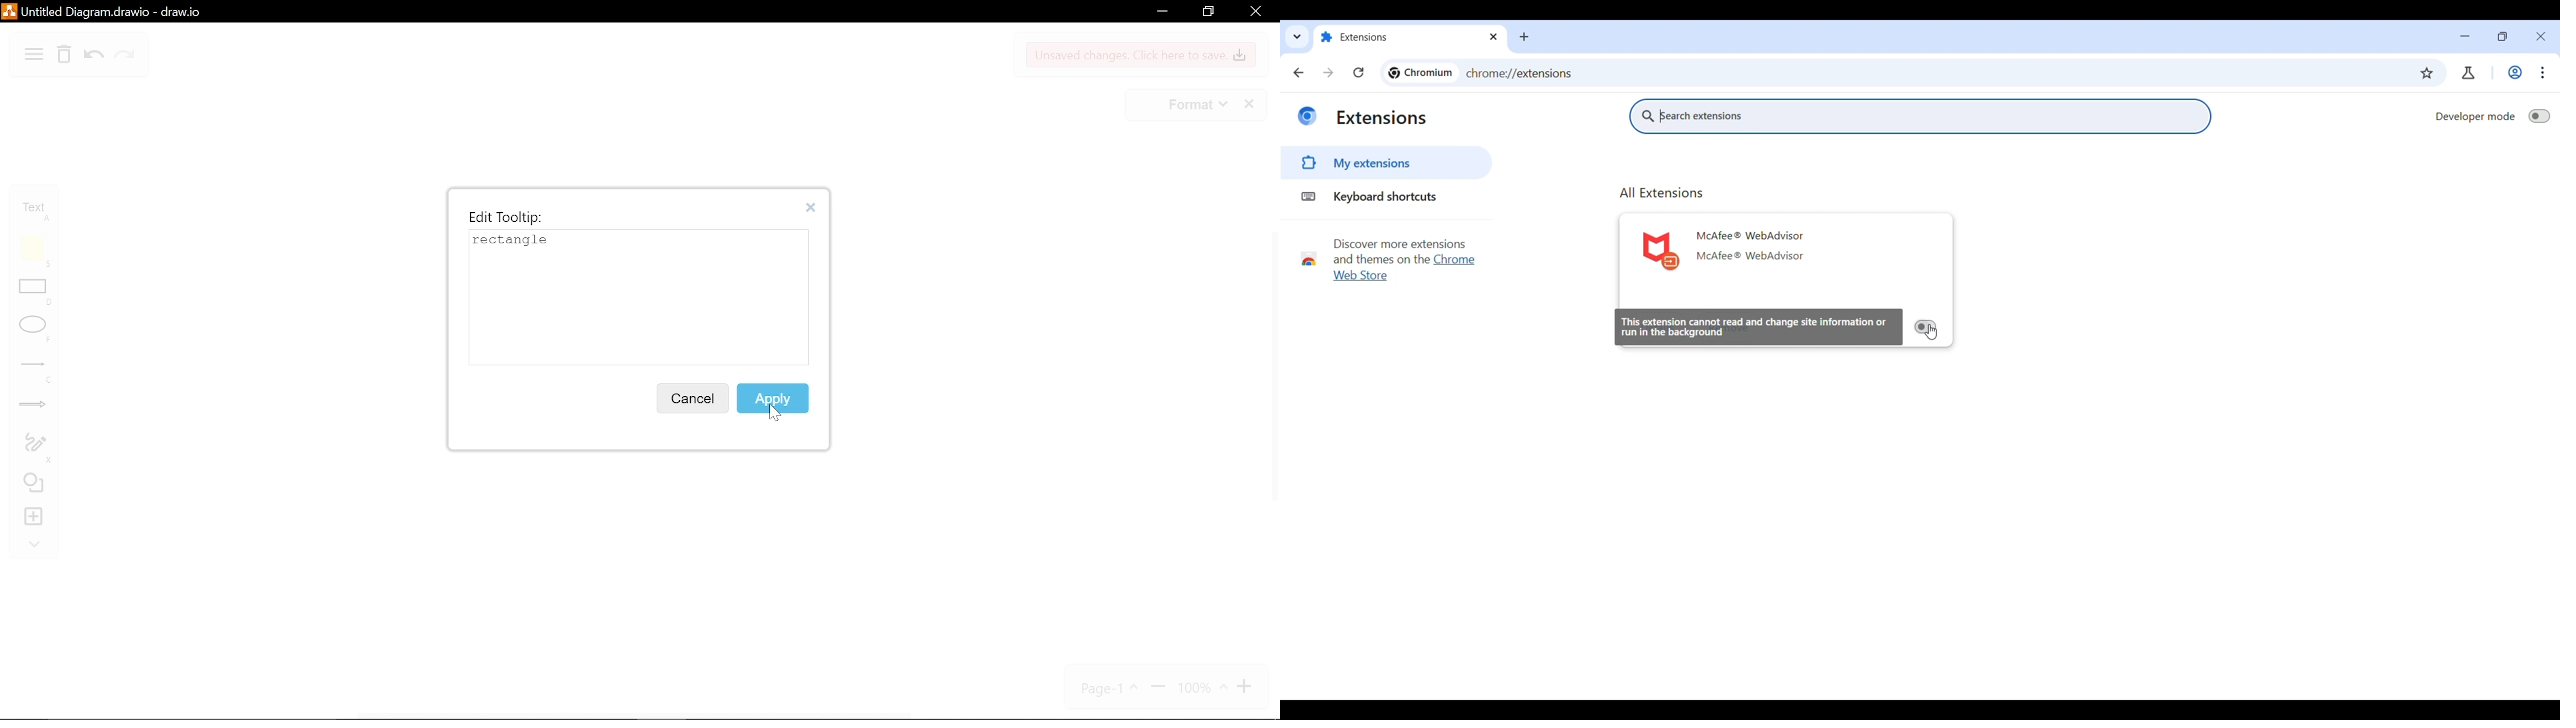  I want to click on shapes, so click(36, 485).